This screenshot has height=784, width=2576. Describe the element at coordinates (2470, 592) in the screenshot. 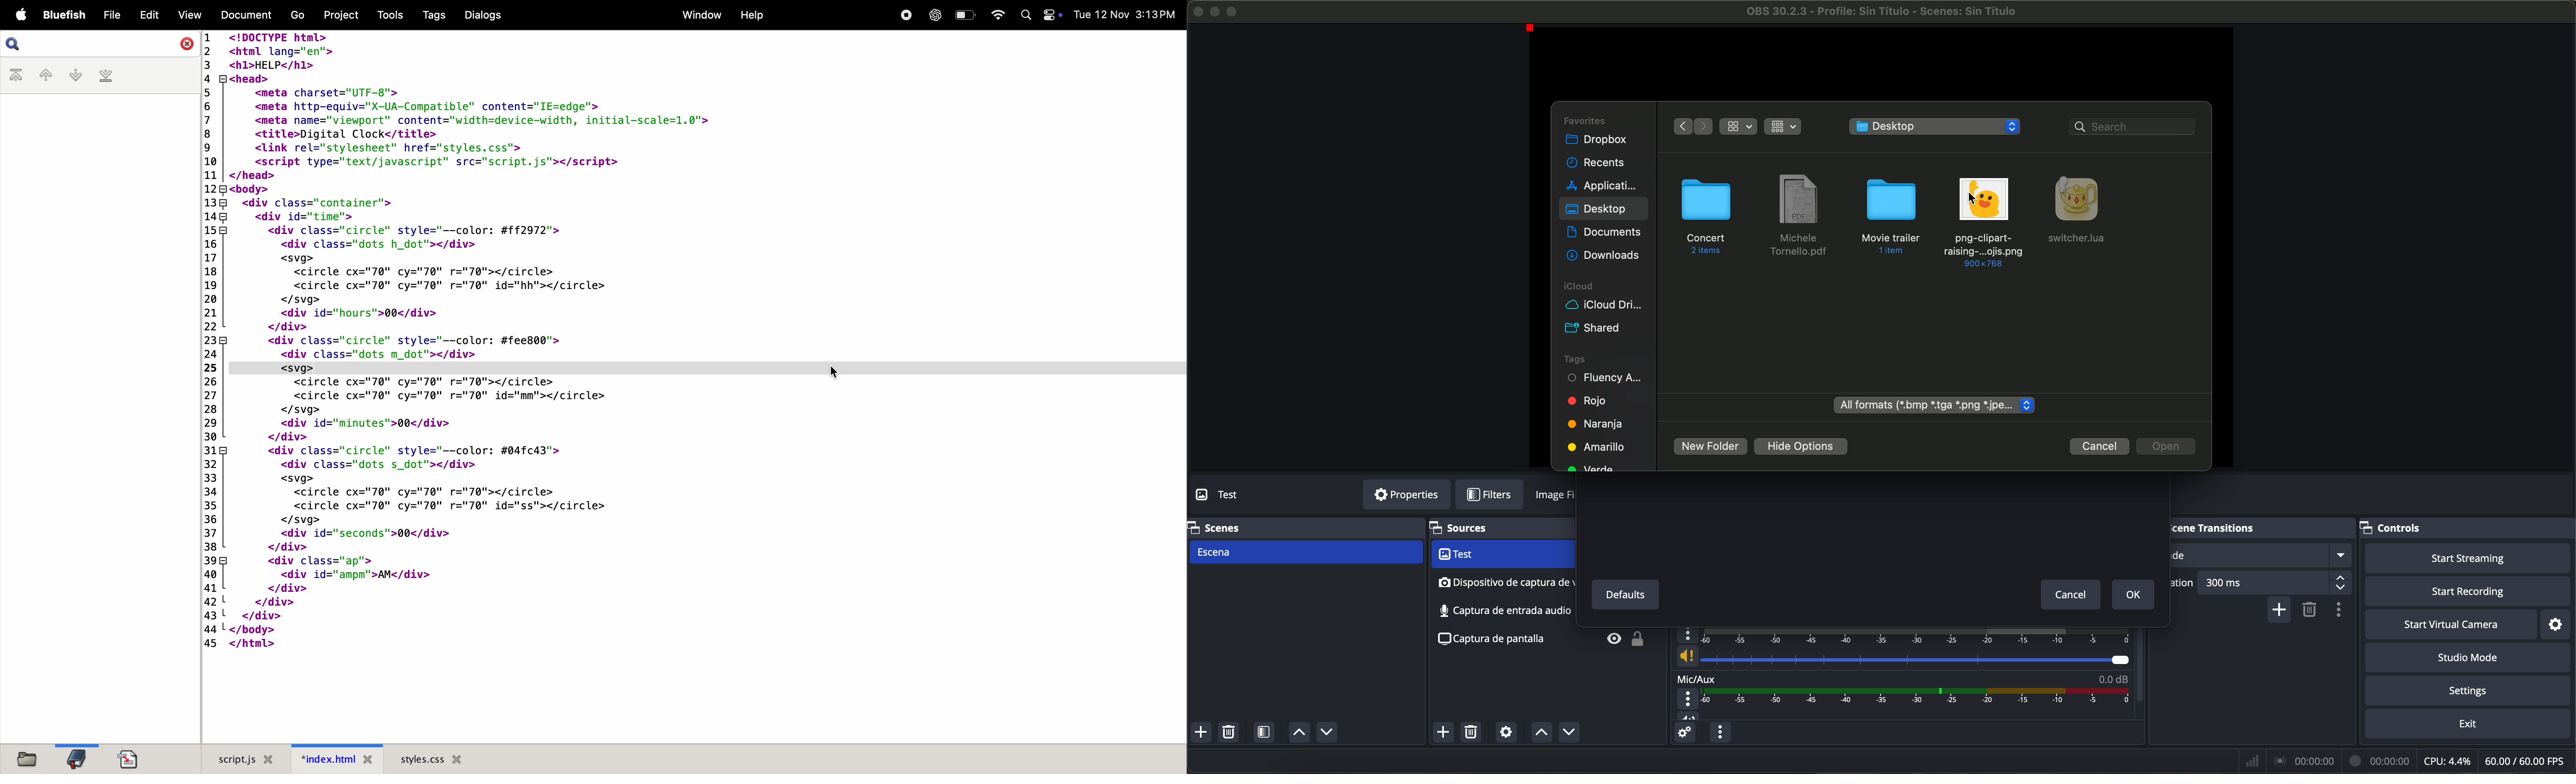

I see `start recording` at that location.